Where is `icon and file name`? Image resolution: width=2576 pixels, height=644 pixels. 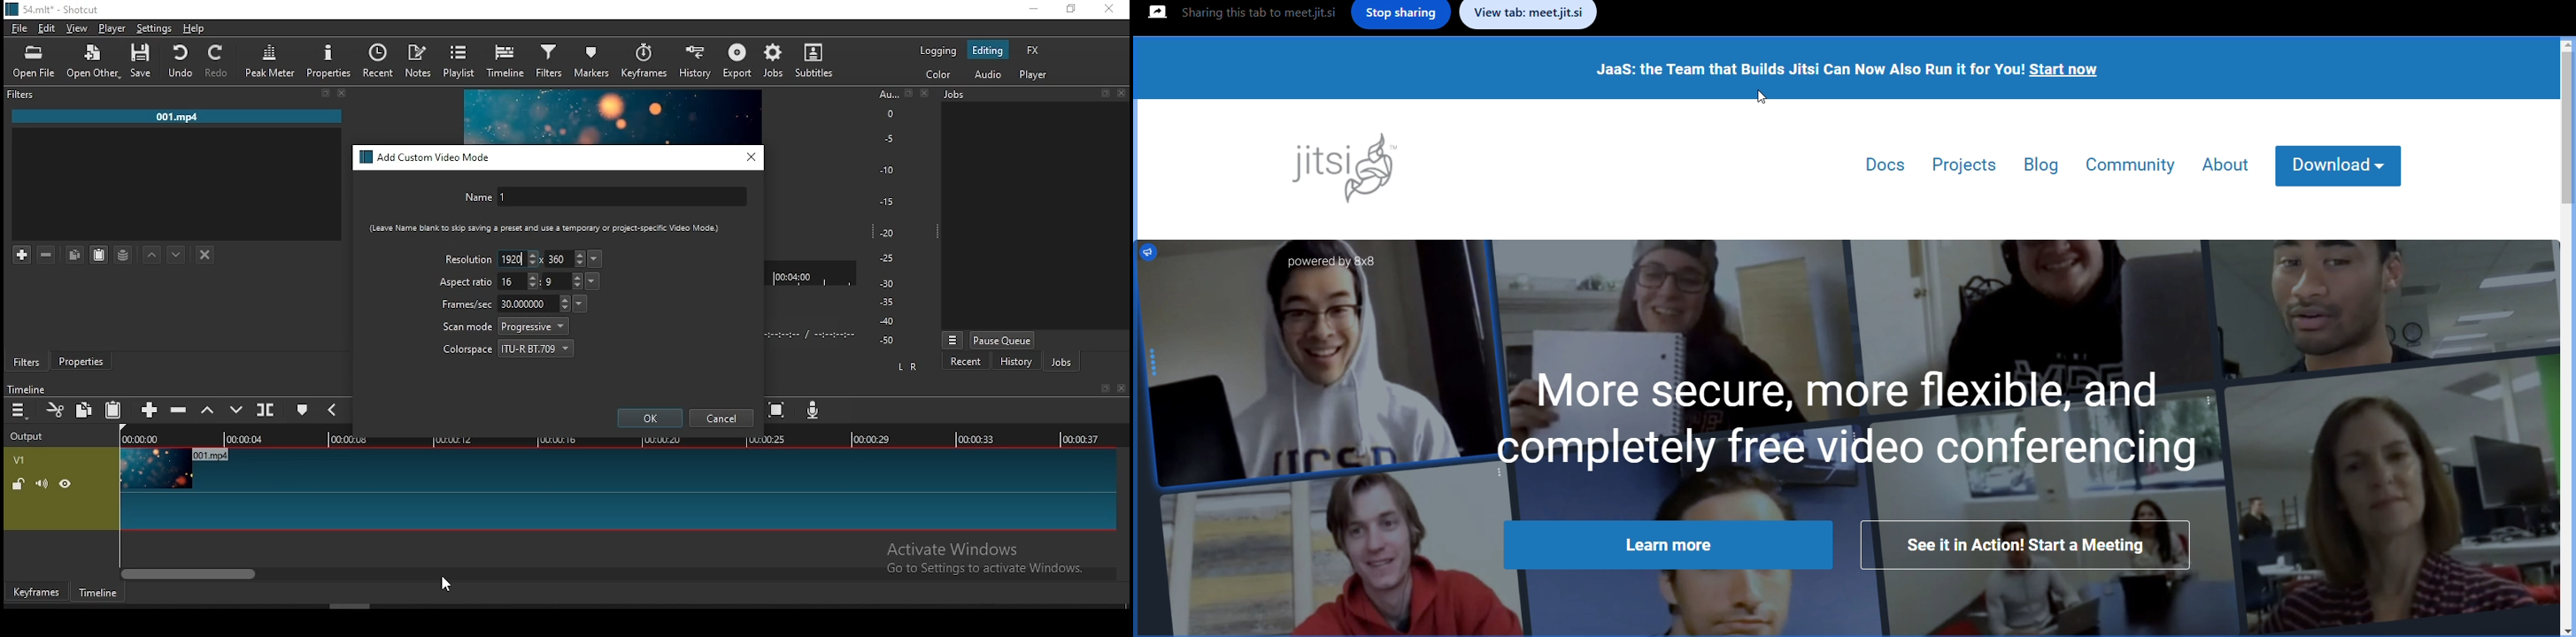
icon and file name is located at coordinates (55, 8).